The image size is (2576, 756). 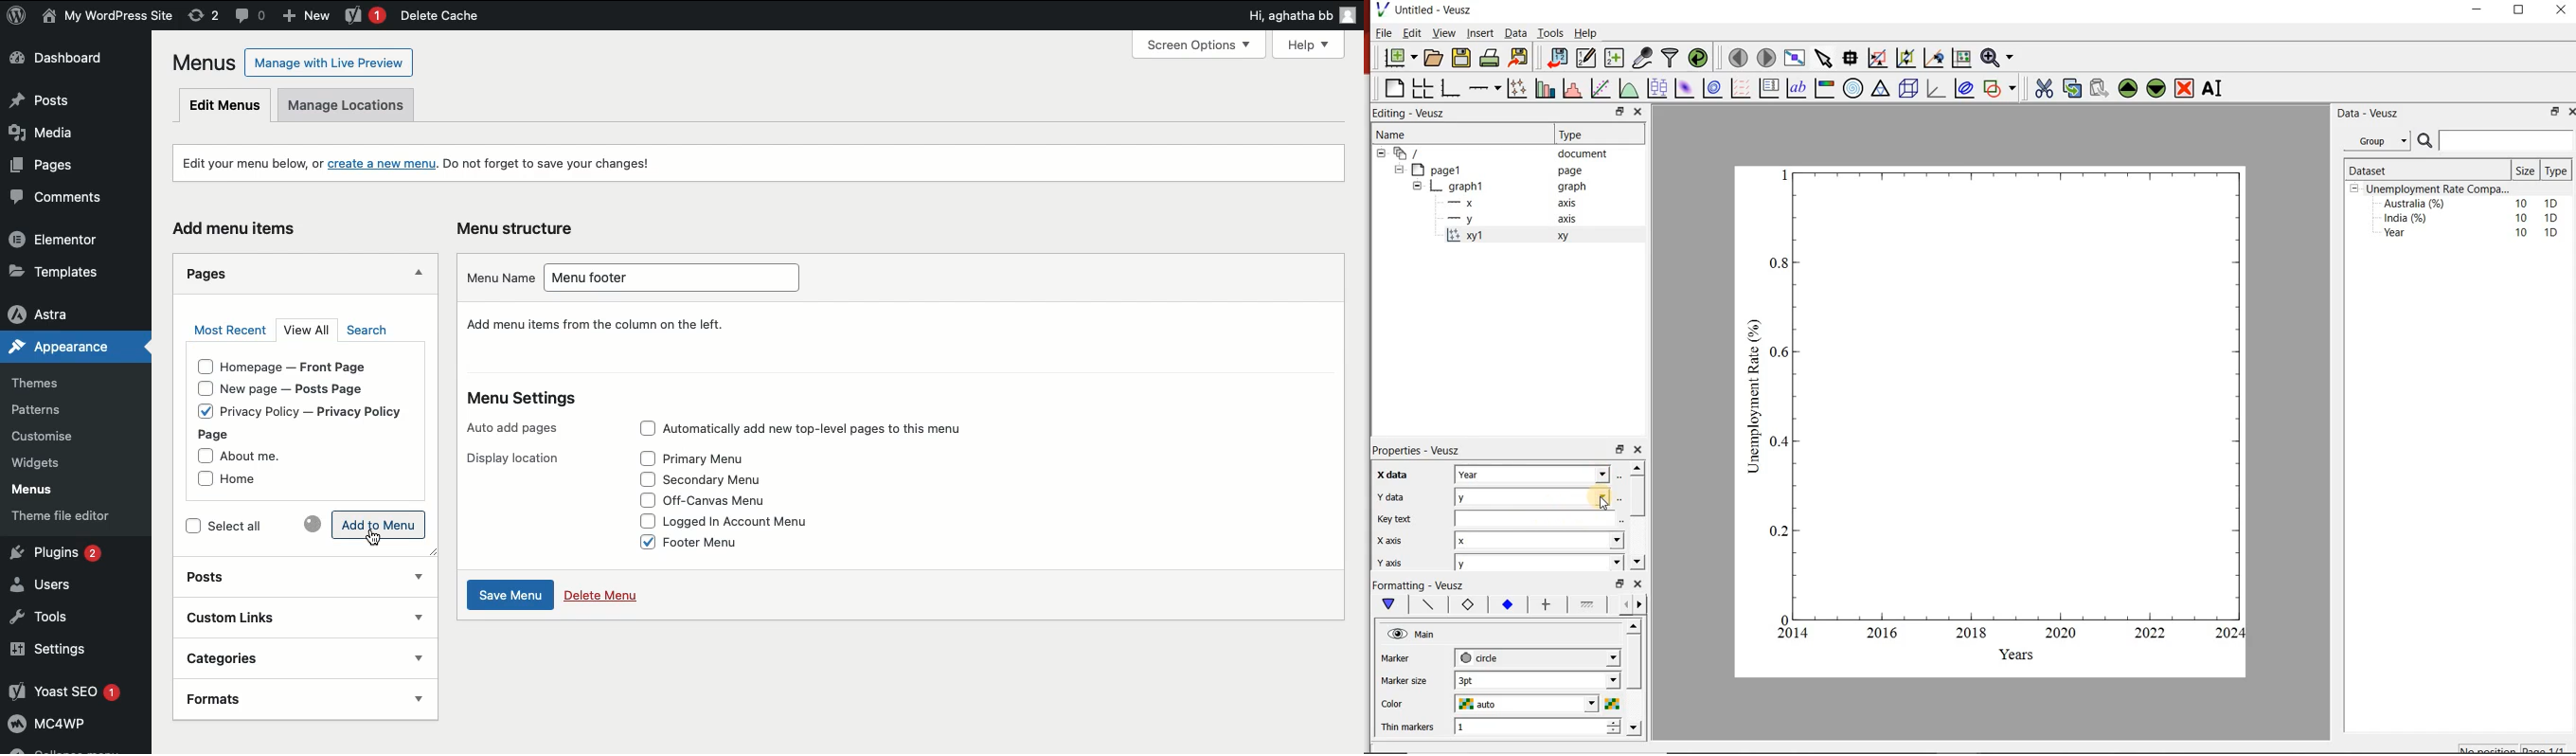 I want to click on y axis, so click(x=1520, y=220).